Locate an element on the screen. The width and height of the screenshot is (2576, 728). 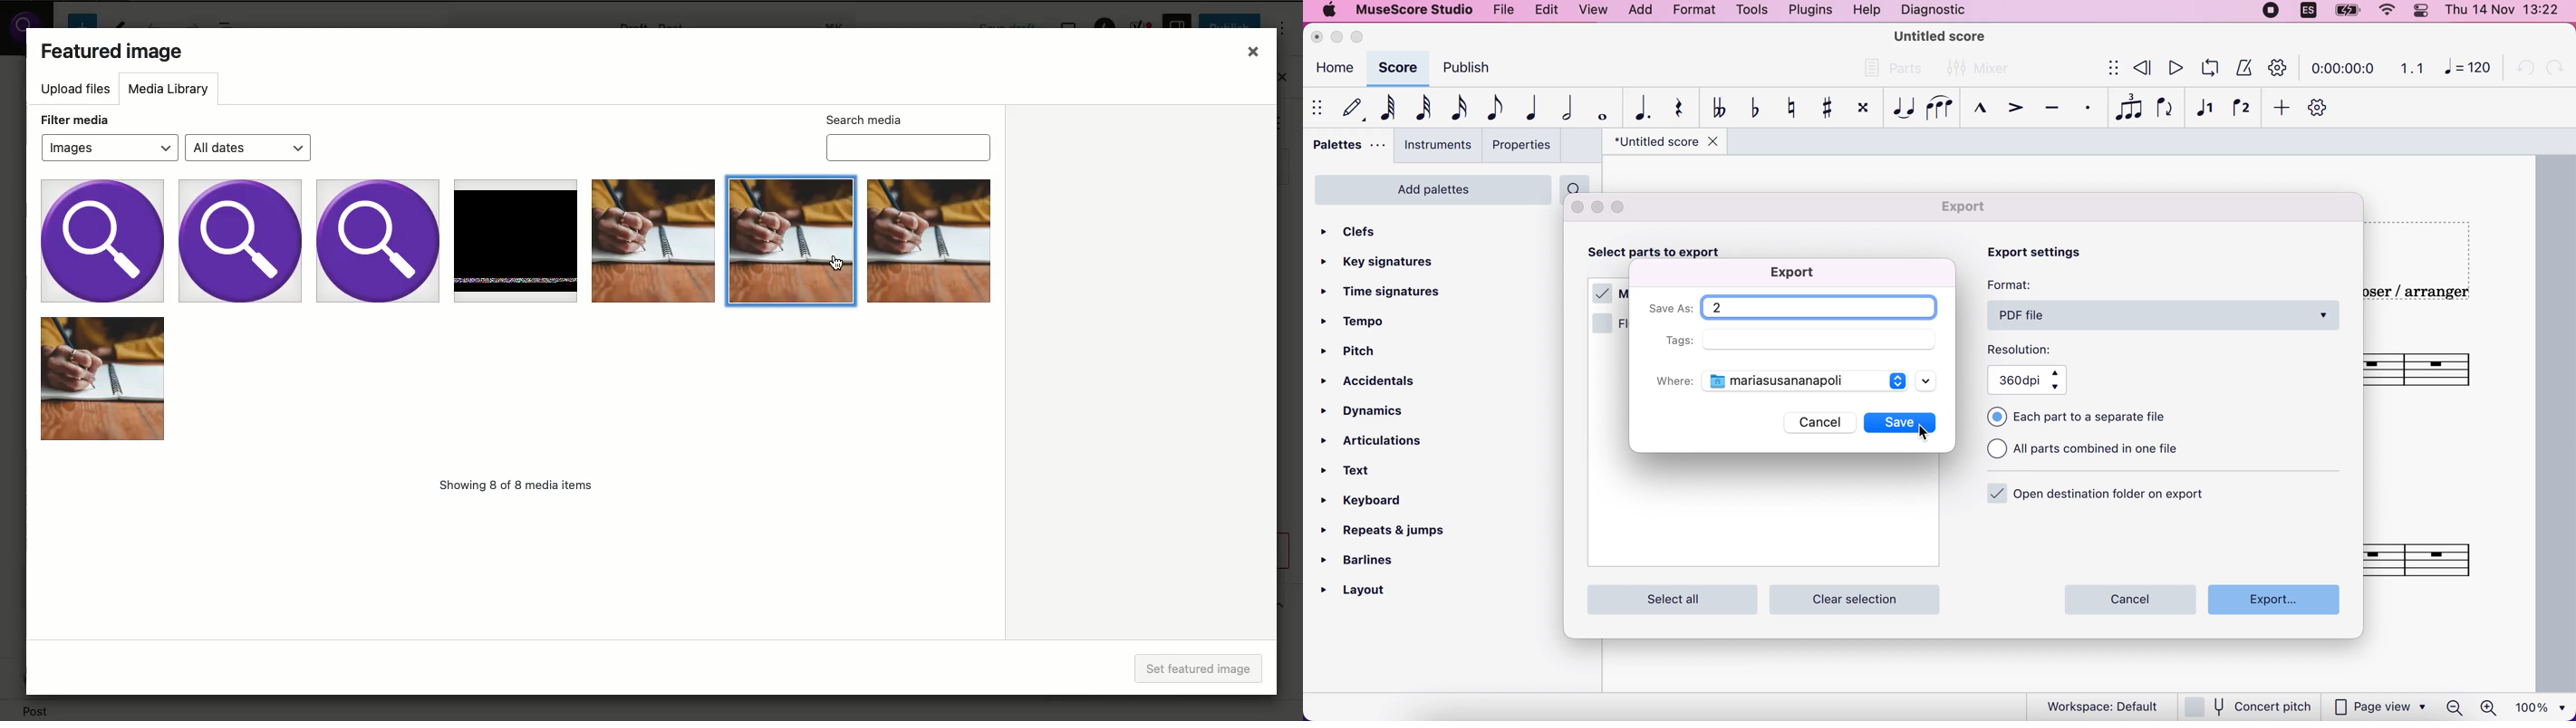
format is located at coordinates (1695, 11).